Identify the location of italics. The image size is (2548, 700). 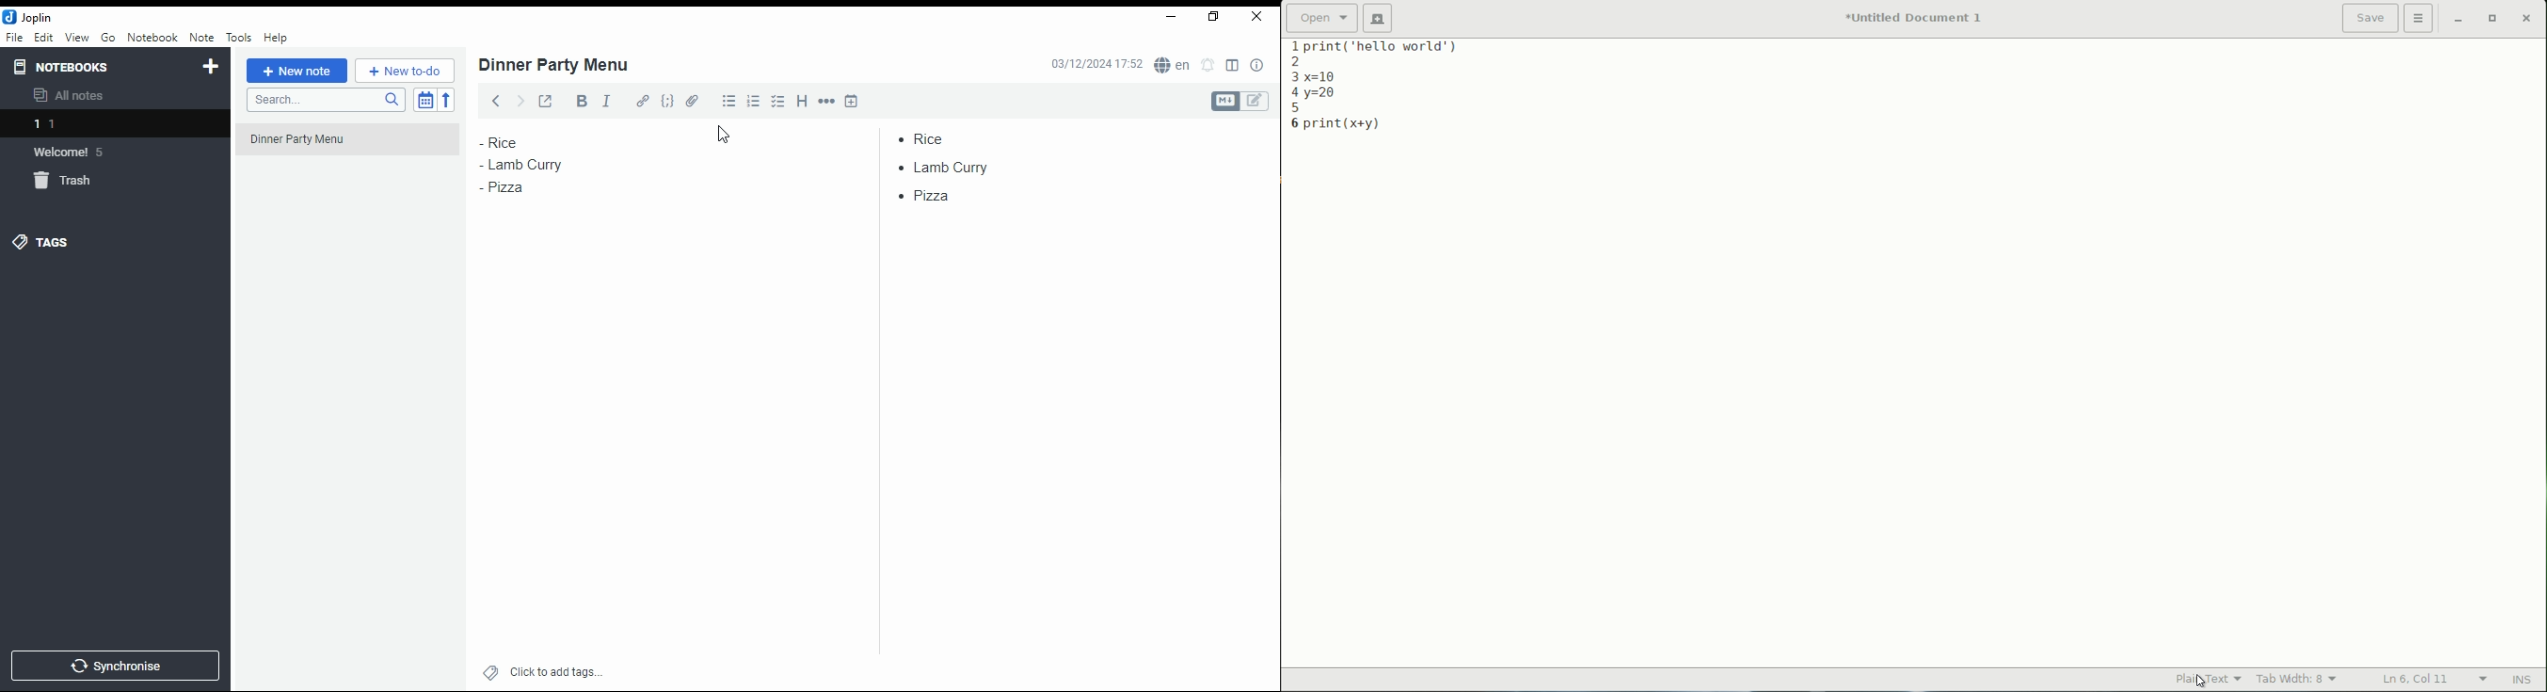
(607, 100).